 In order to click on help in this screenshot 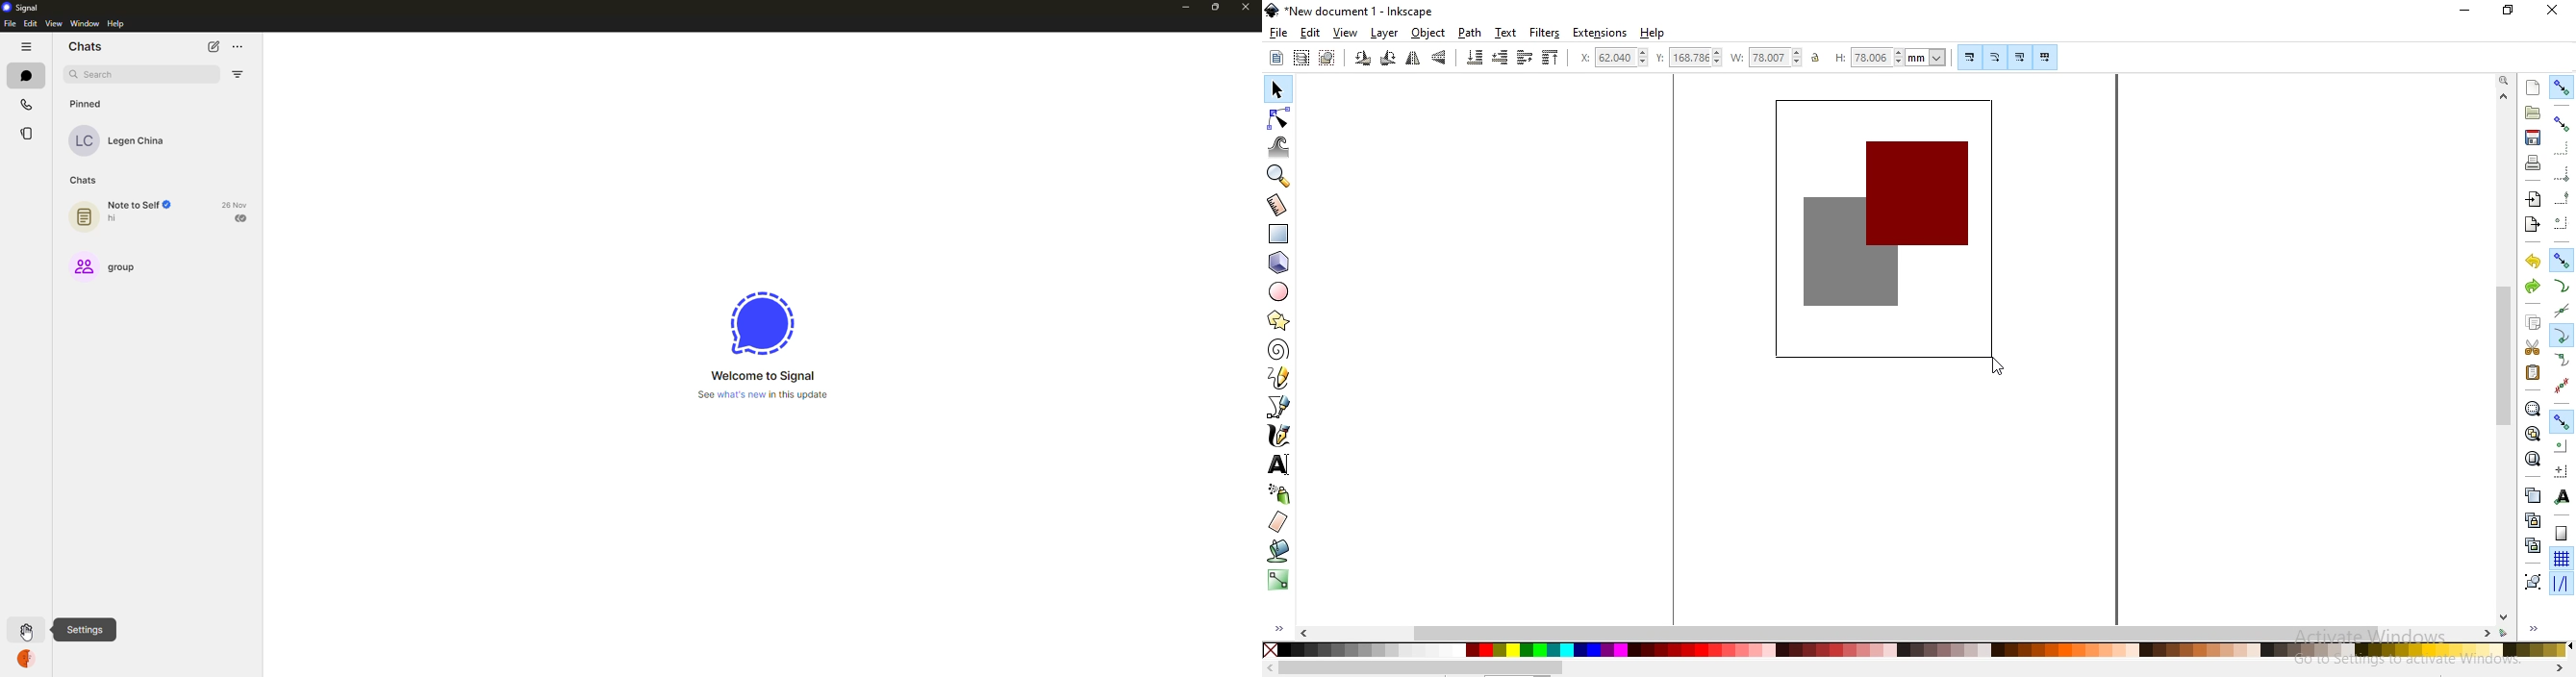, I will do `click(1653, 34)`.